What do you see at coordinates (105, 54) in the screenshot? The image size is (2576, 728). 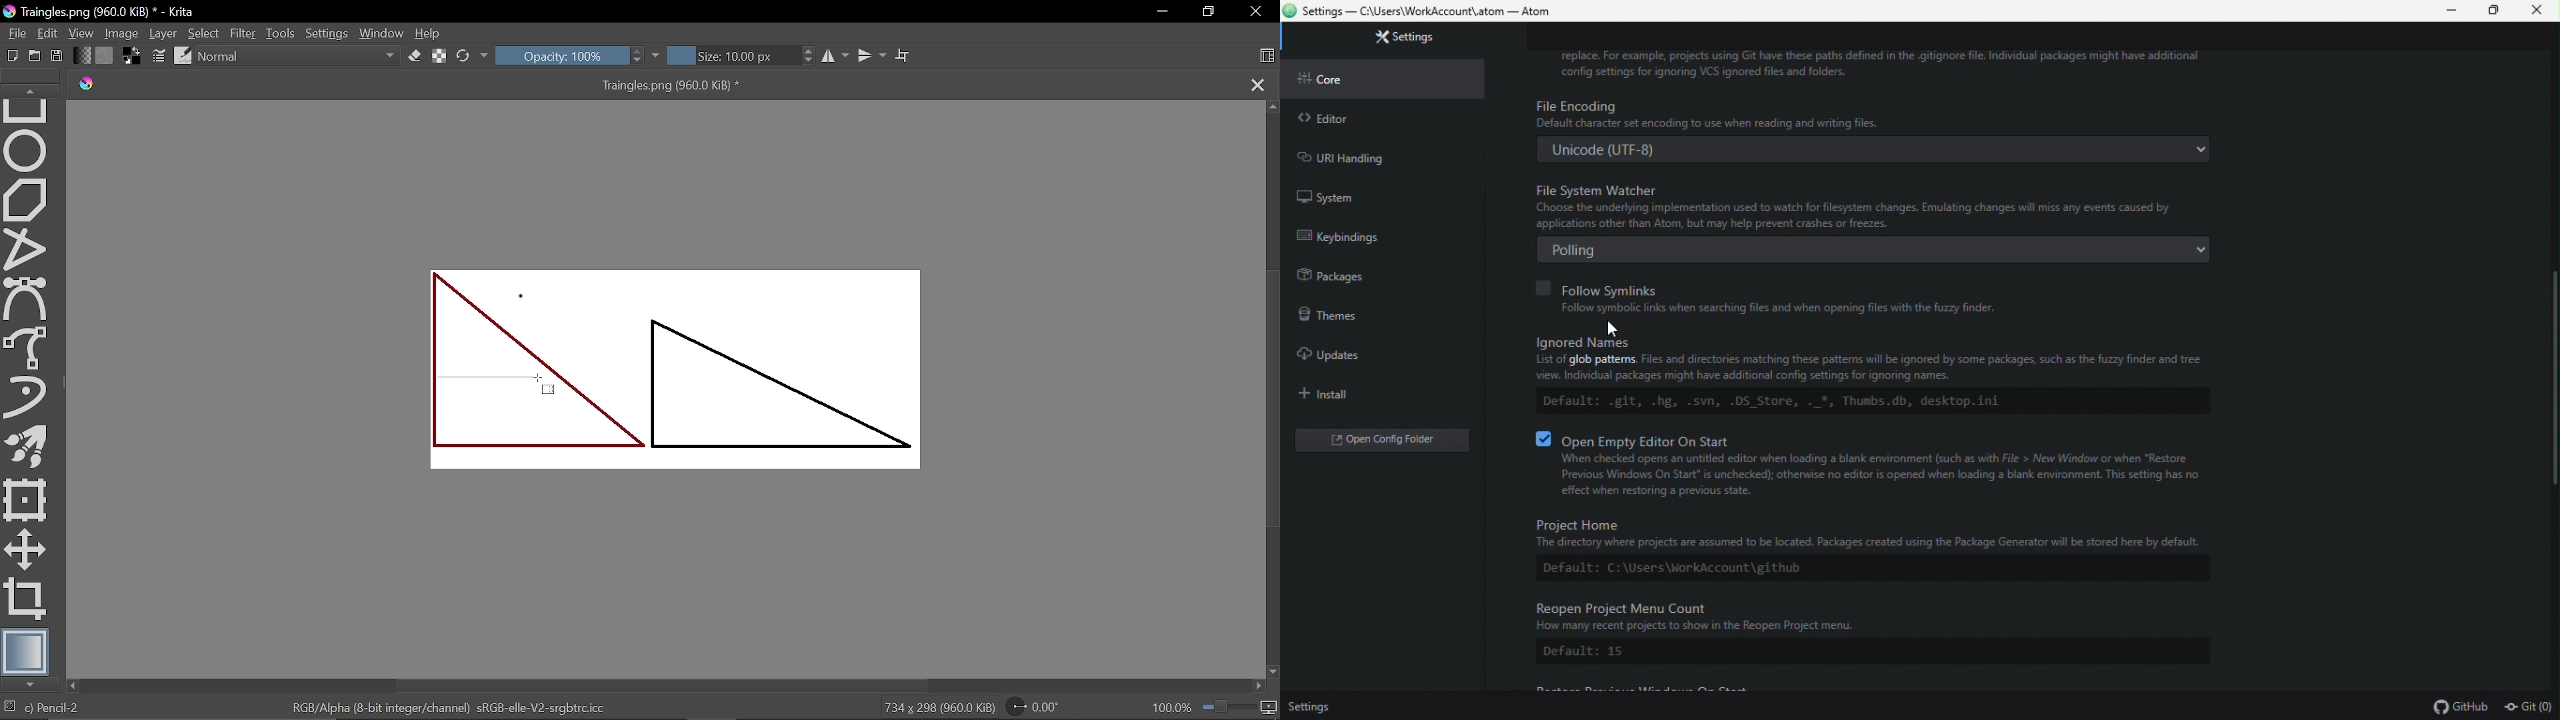 I see `Fill pattern` at bounding box center [105, 54].